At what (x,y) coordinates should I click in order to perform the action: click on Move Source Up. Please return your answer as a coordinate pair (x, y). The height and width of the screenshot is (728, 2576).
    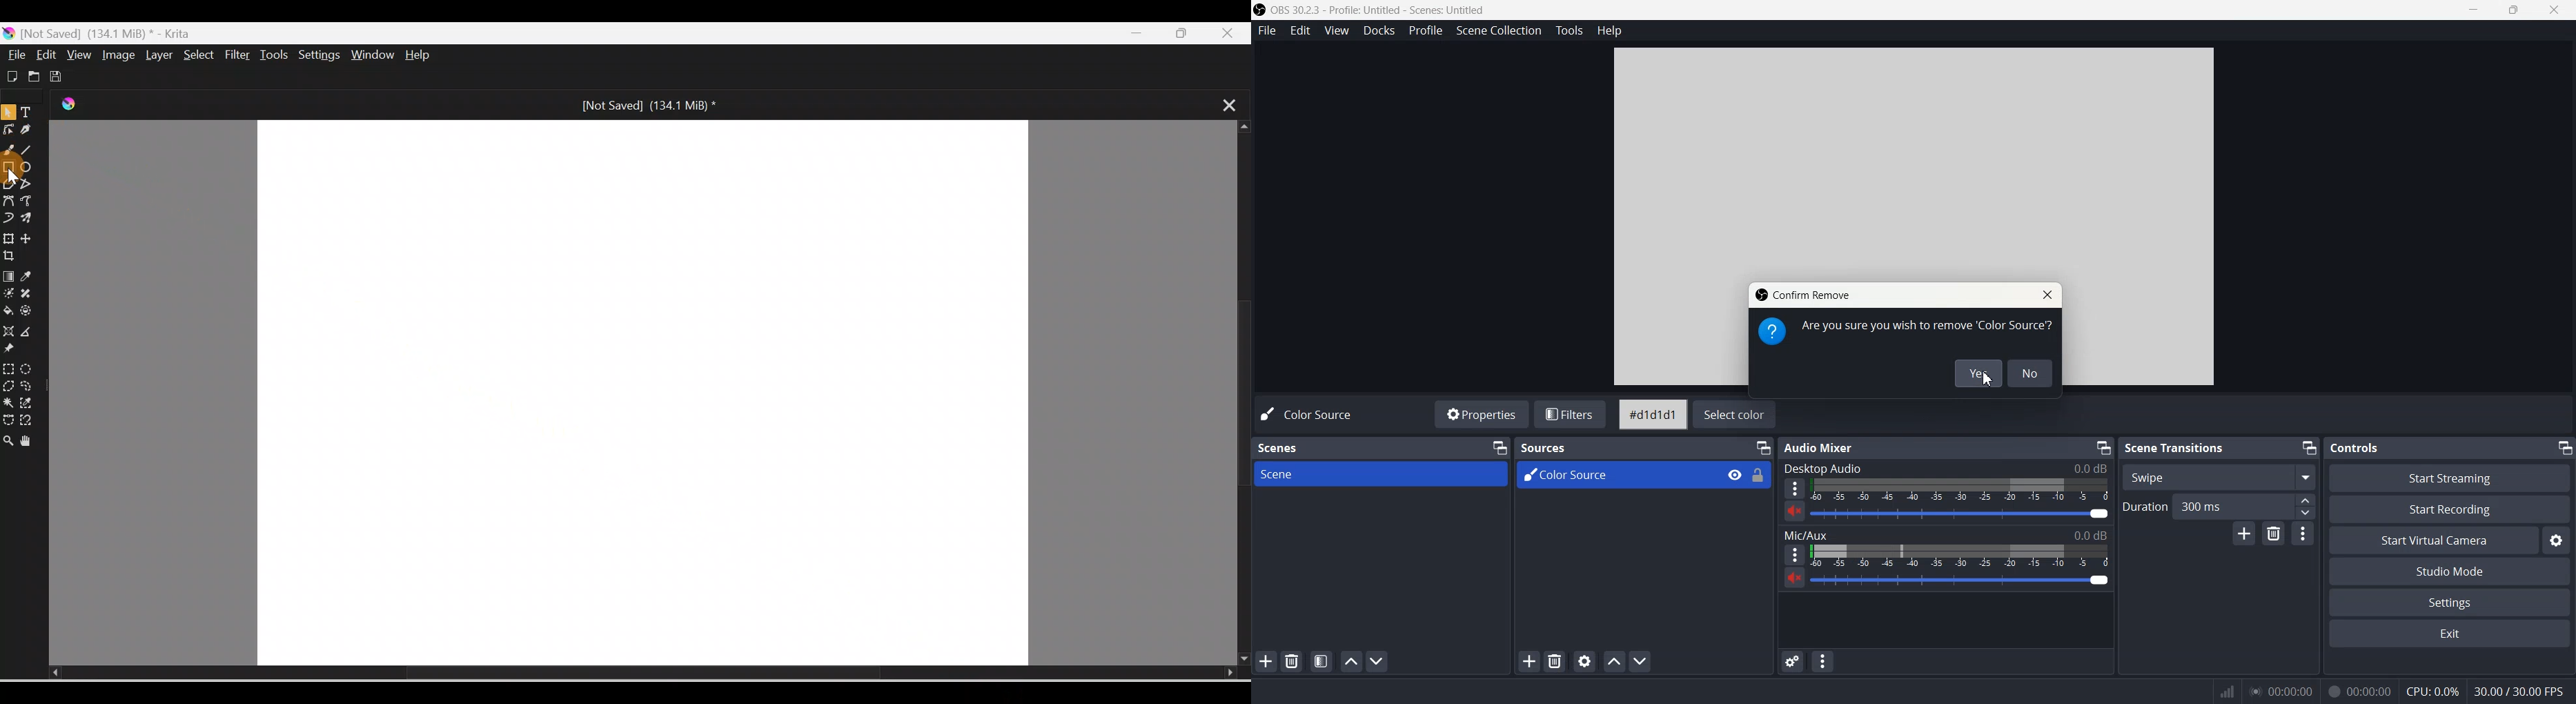
    Looking at the image, I should click on (1613, 661).